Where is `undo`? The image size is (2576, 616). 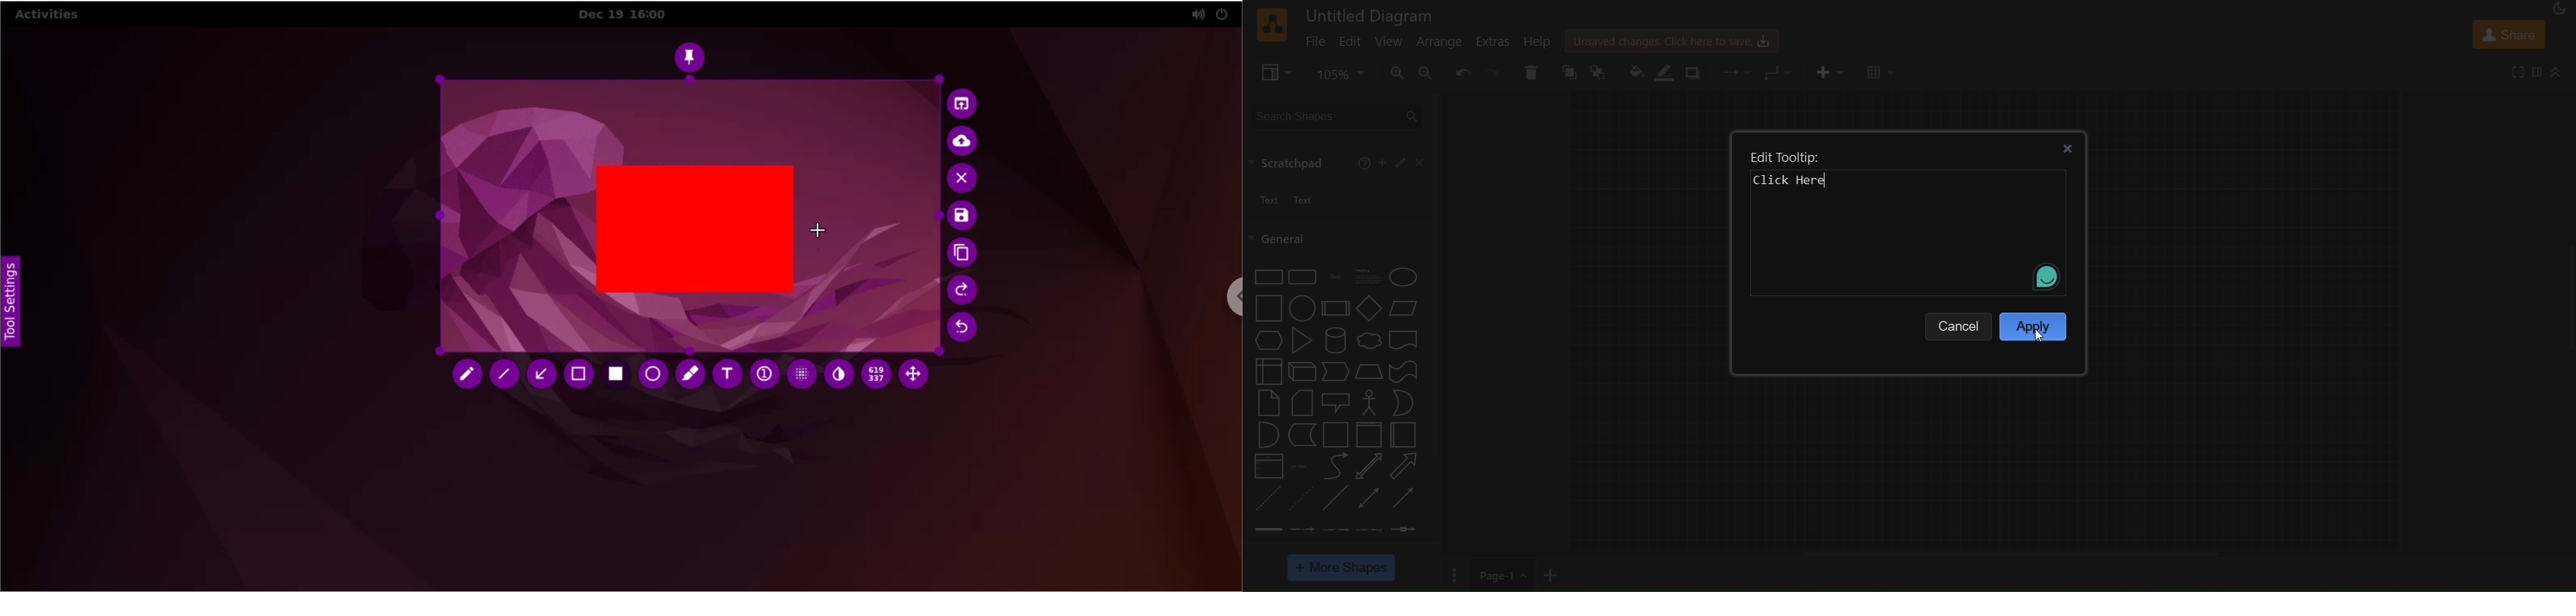 undo is located at coordinates (1460, 72).